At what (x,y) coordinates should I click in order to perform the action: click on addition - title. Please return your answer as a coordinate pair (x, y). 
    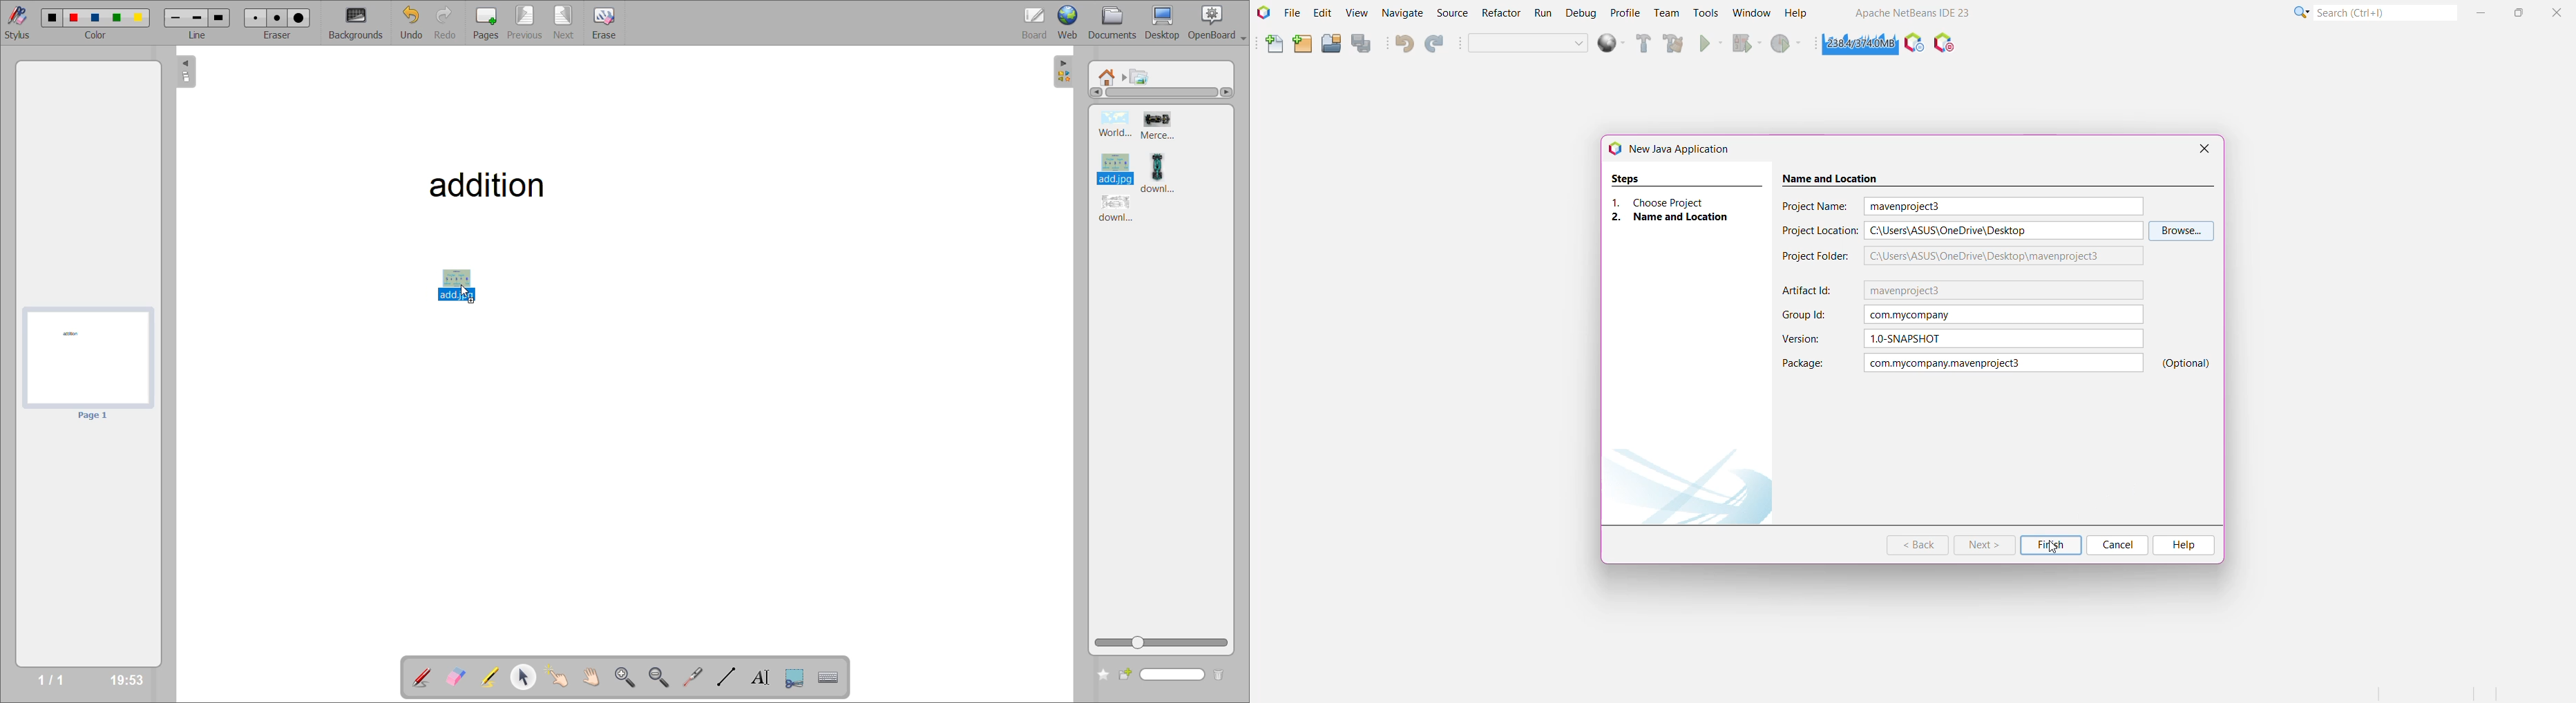
    Looking at the image, I should click on (484, 184).